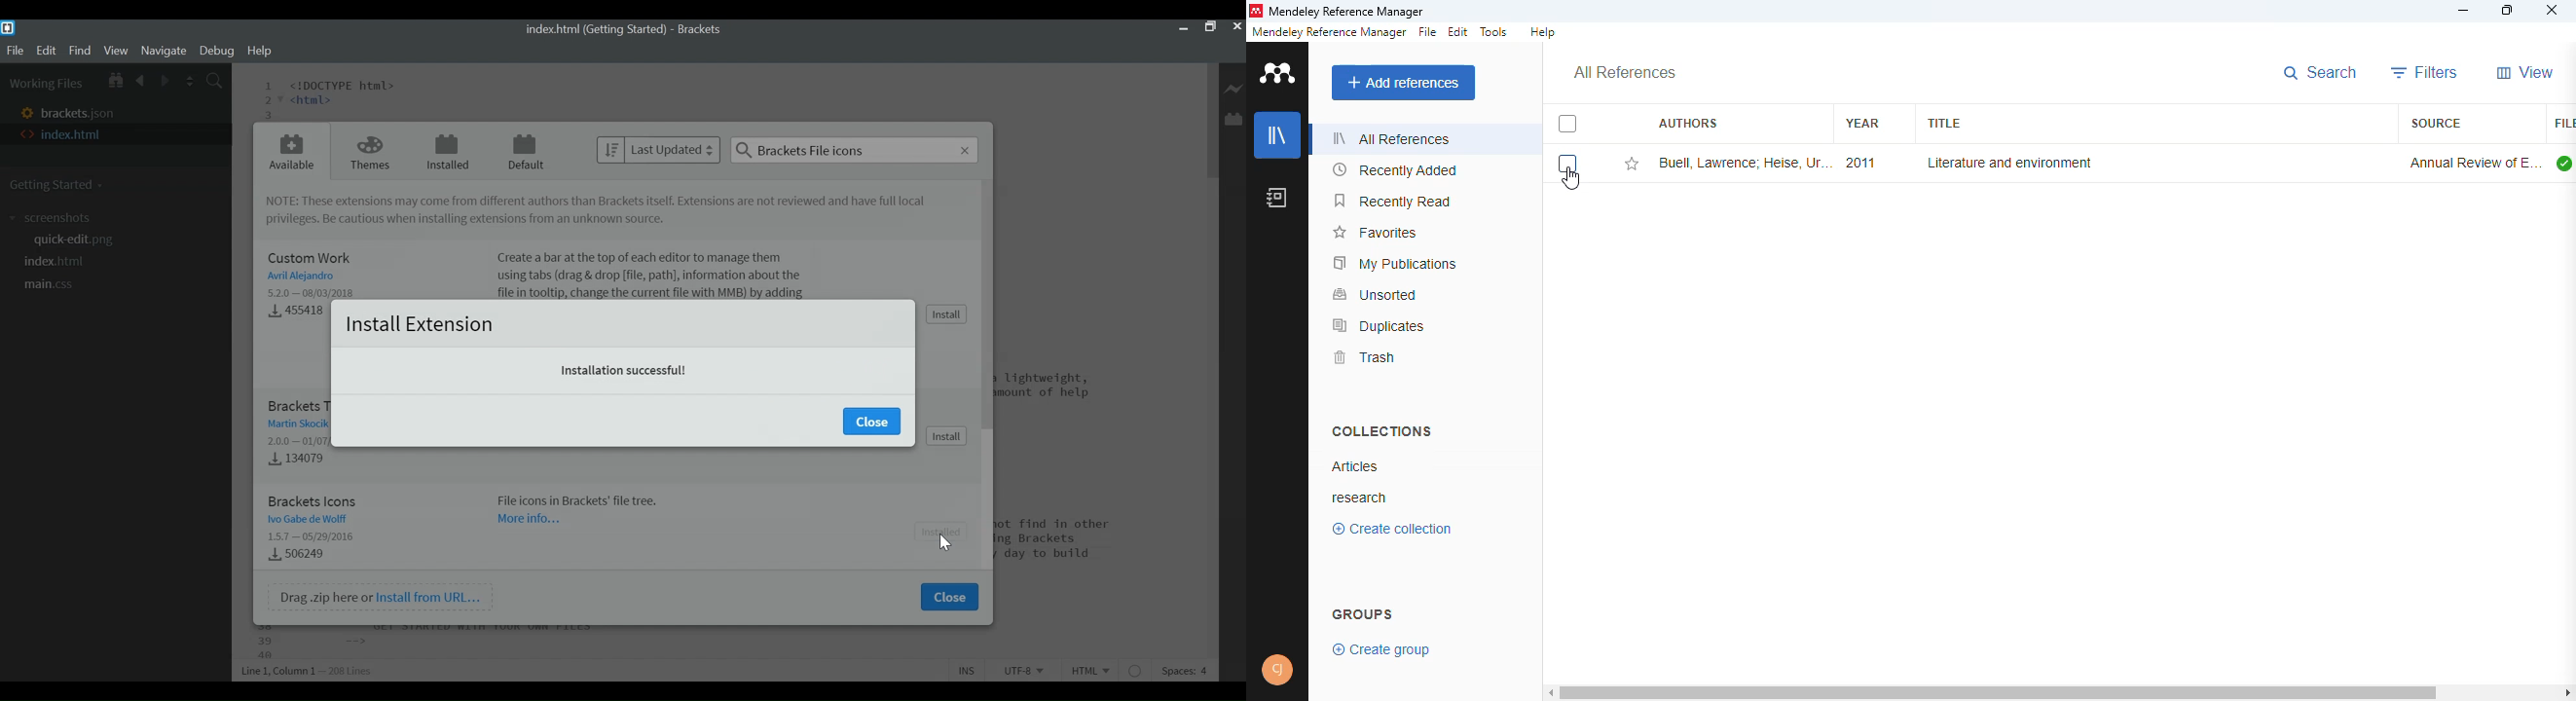 The height and width of the screenshot is (728, 2576). Describe the element at coordinates (112, 134) in the screenshot. I see `index.html` at that location.